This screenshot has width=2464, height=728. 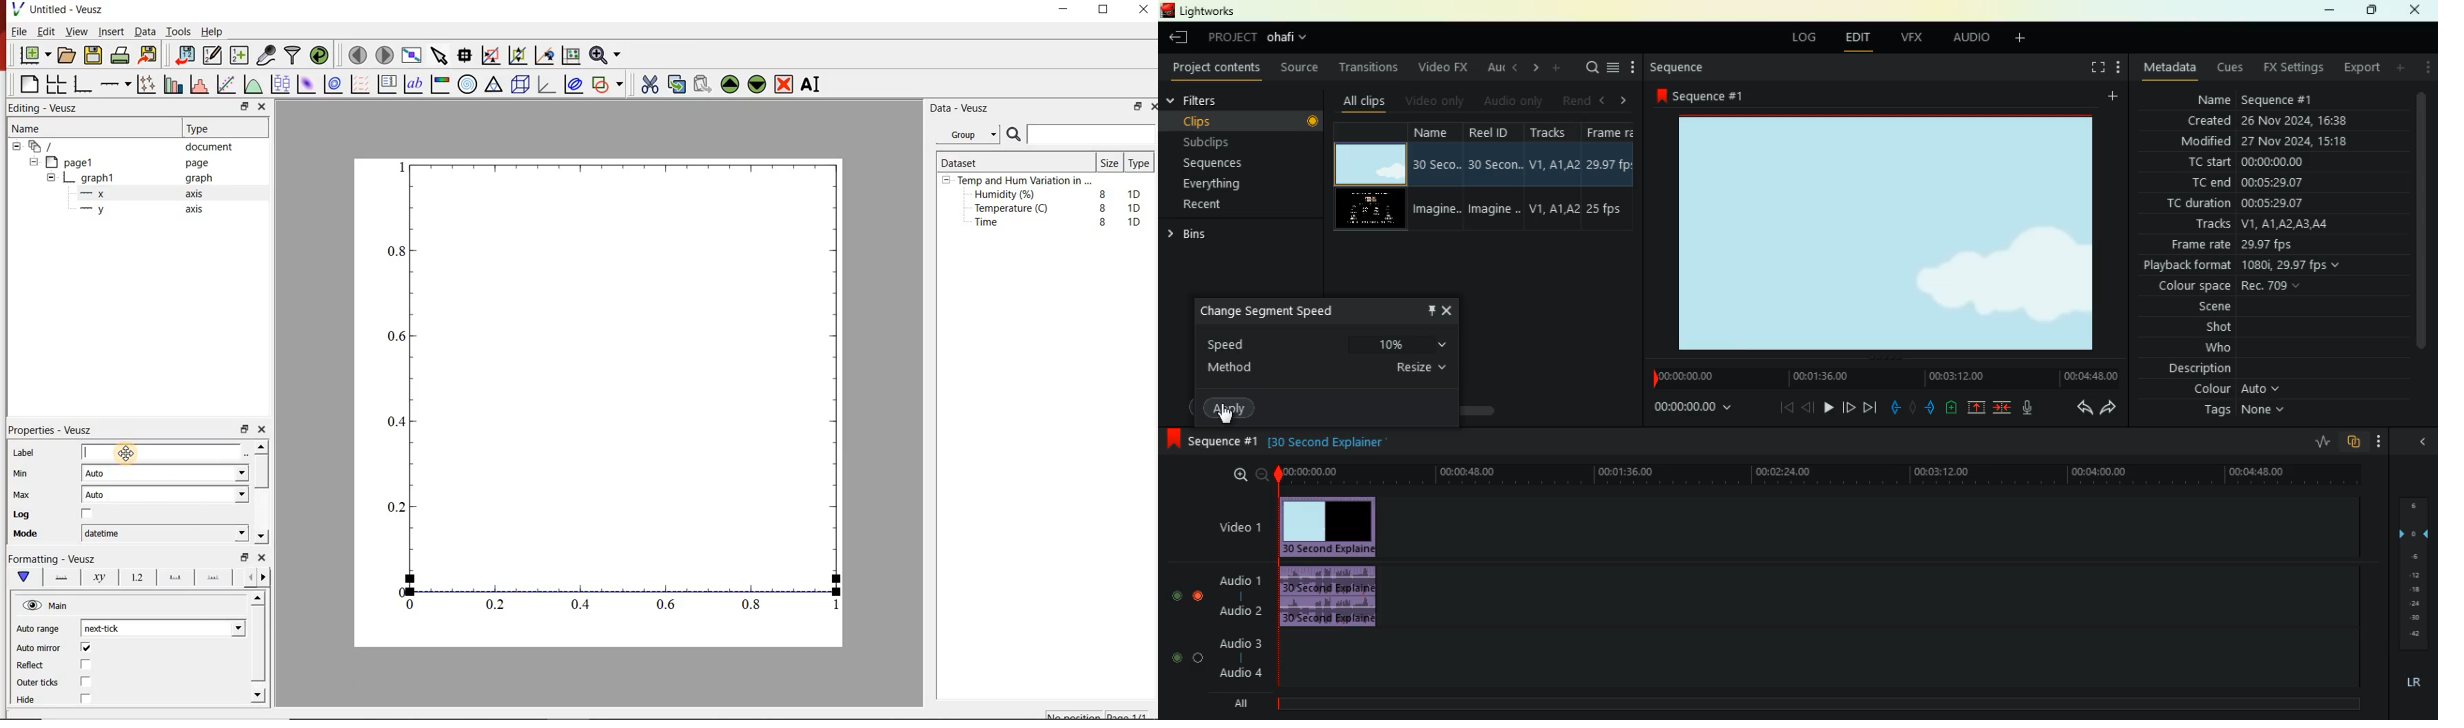 I want to click on video, so click(x=1368, y=211).